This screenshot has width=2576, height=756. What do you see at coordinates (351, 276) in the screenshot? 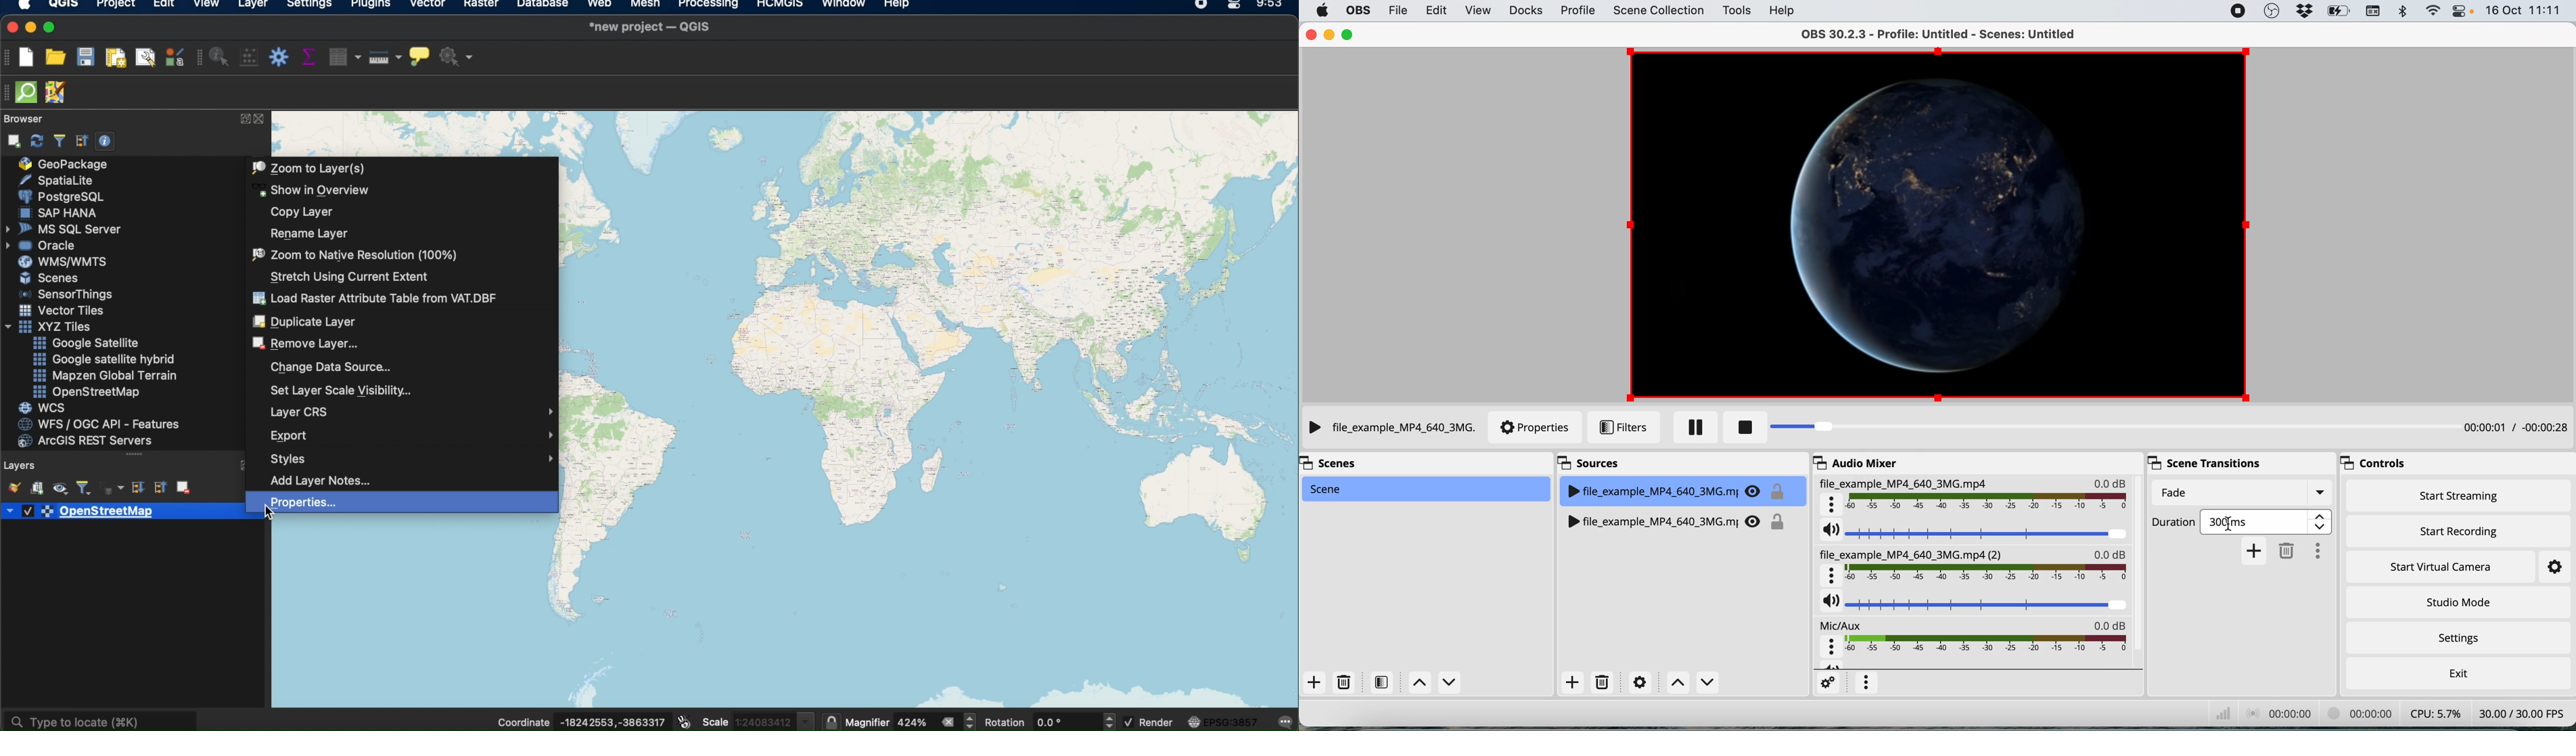
I see `stretch using current extent` at bounding box center [351, 276].